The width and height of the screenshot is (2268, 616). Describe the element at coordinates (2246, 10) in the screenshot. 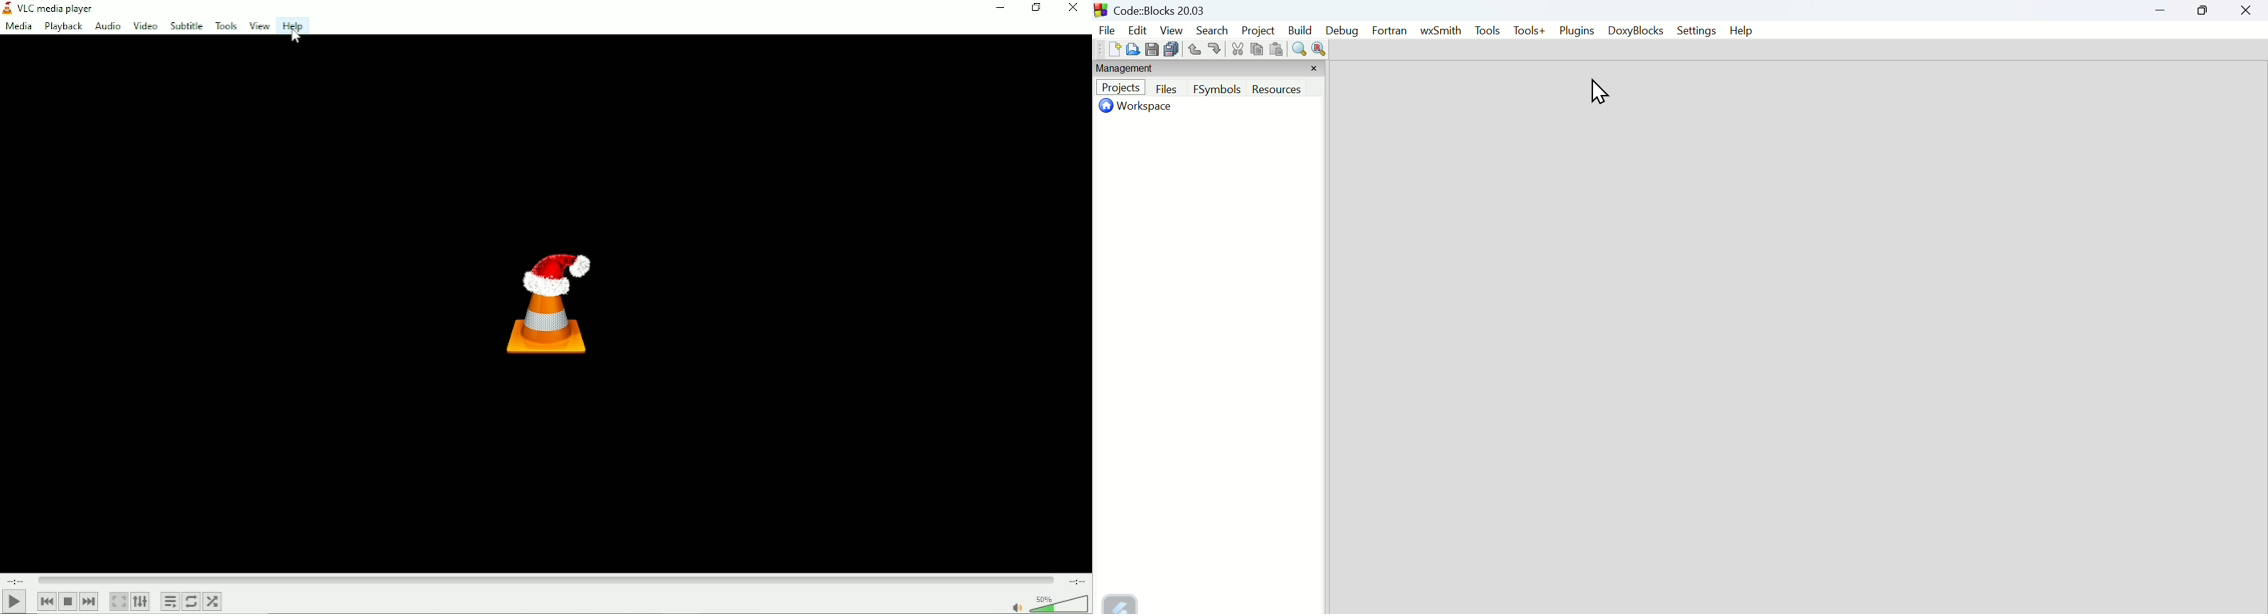

I see `Close` at that location.